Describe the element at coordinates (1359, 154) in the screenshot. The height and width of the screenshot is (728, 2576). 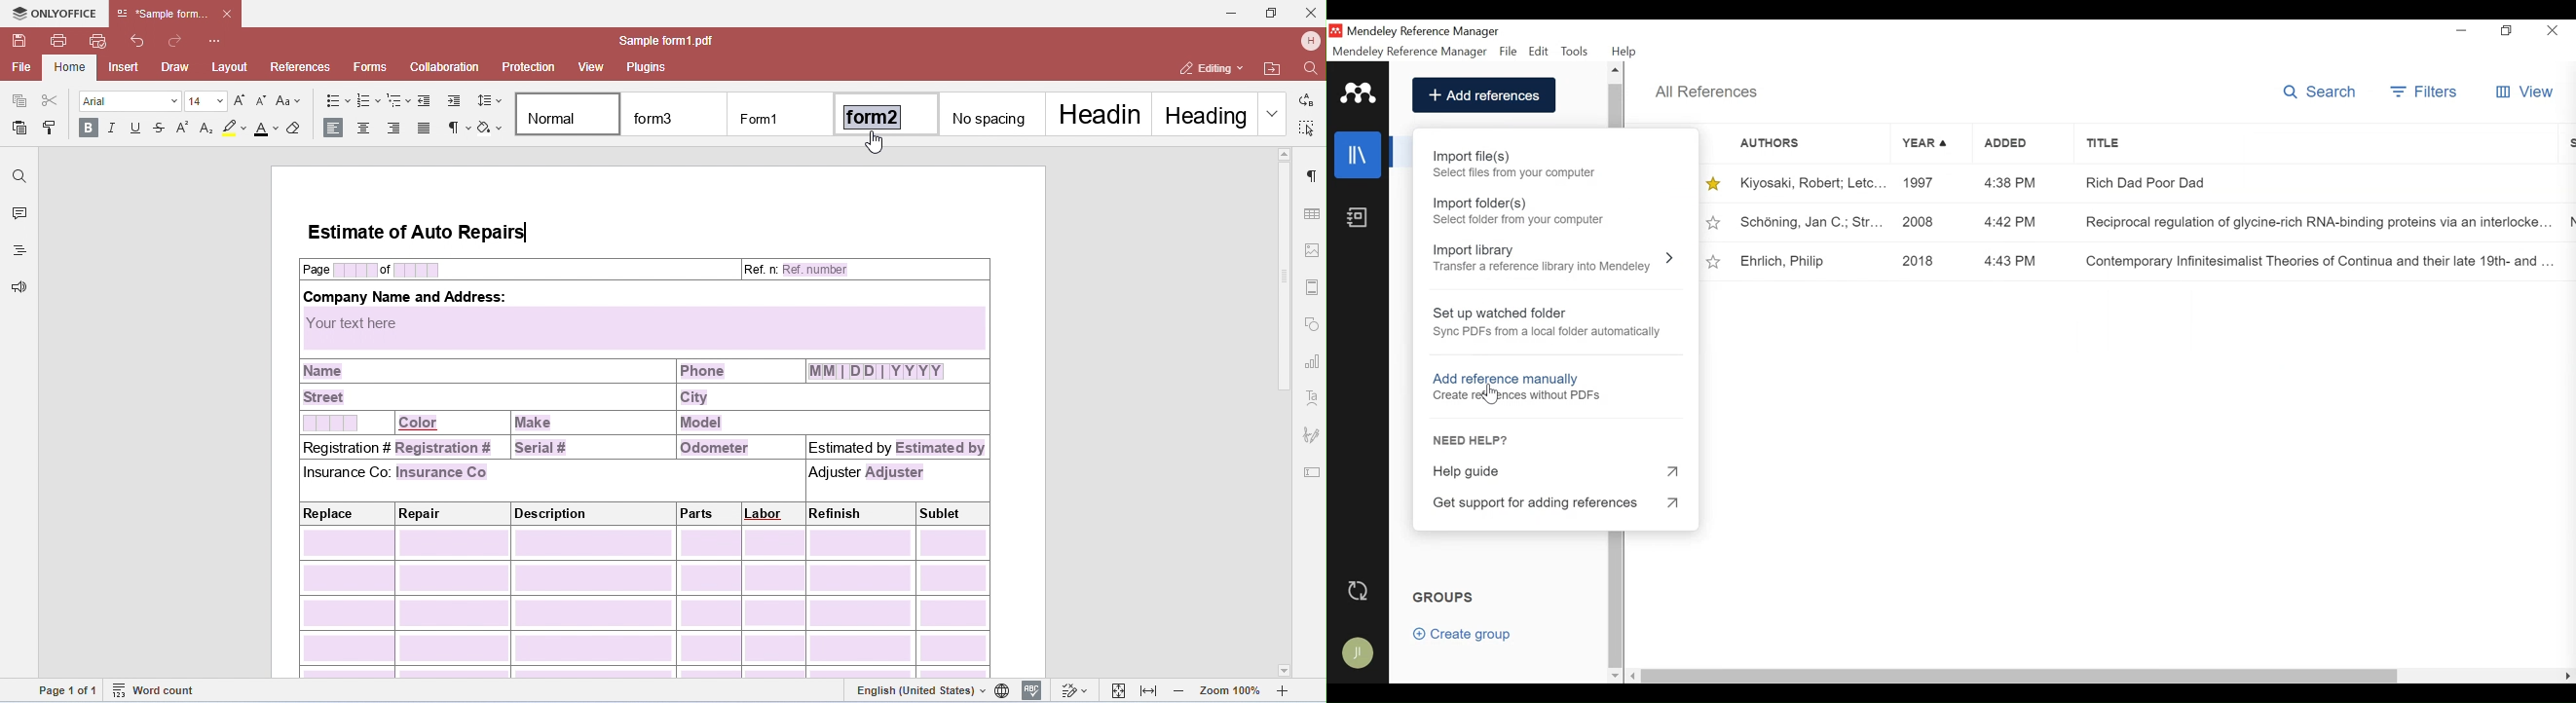
I see `Library` at that location.